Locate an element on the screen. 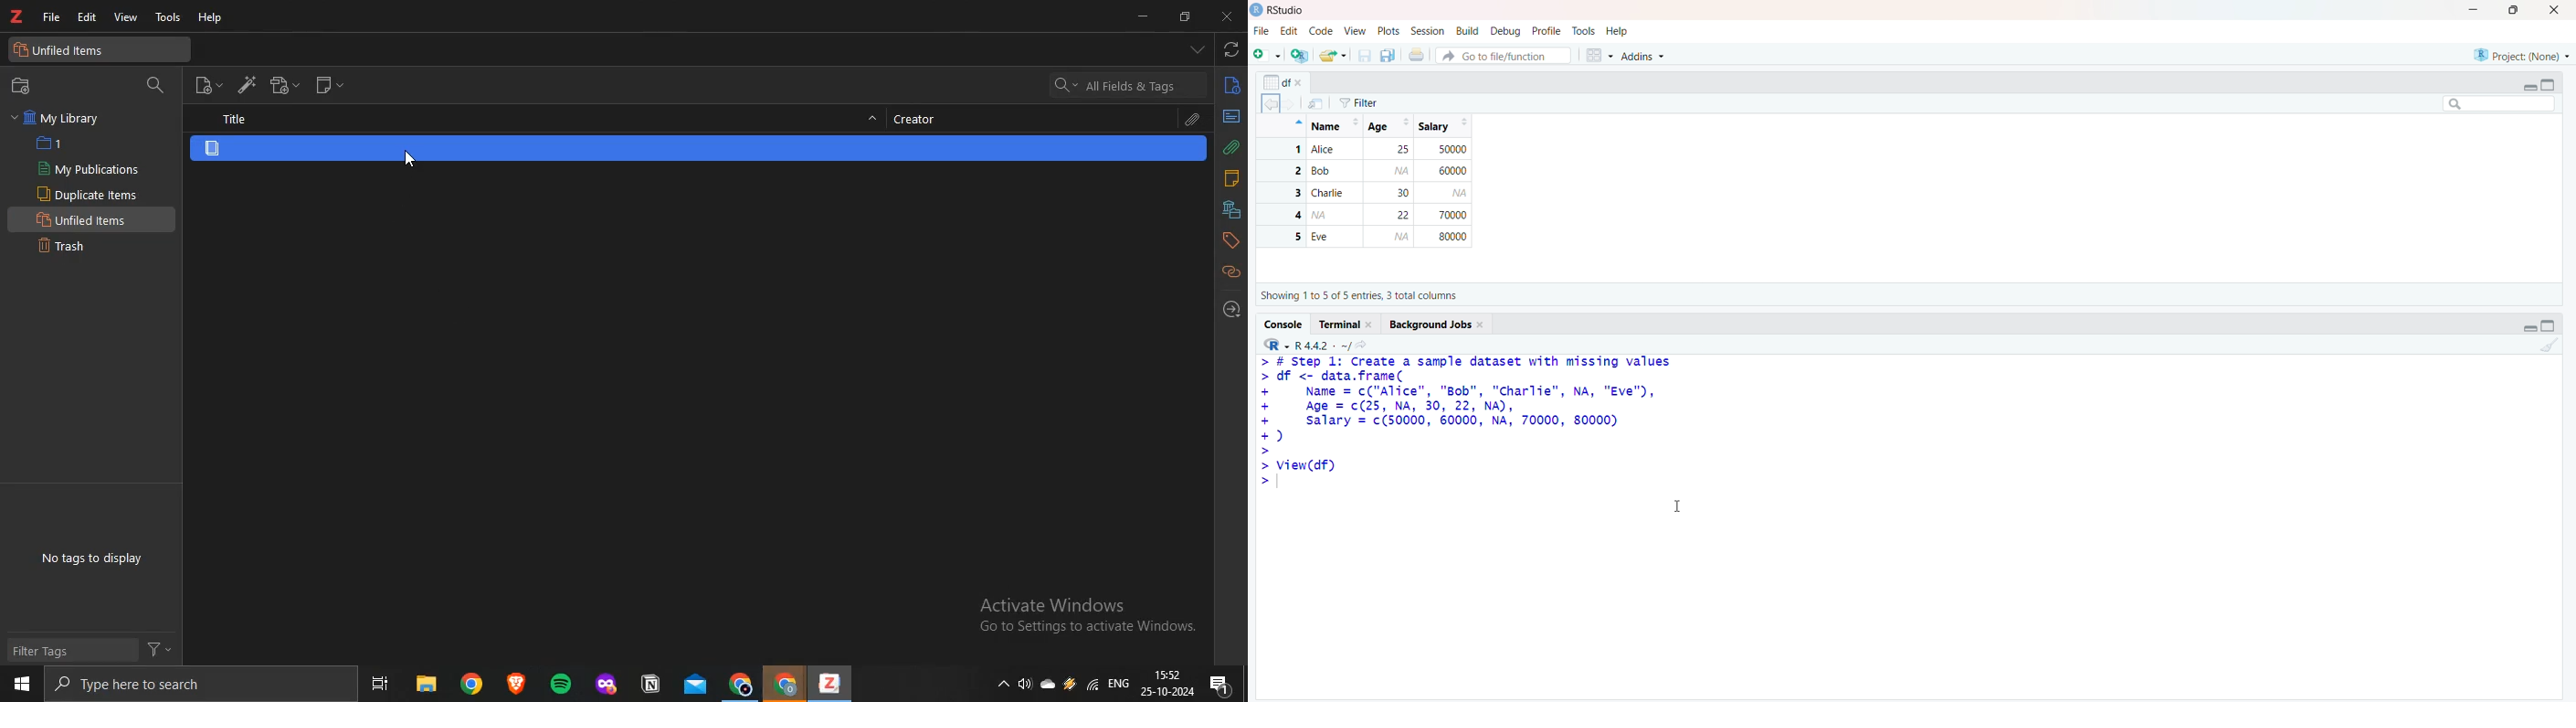  Text cursor is located at coordinates (1681, 504).